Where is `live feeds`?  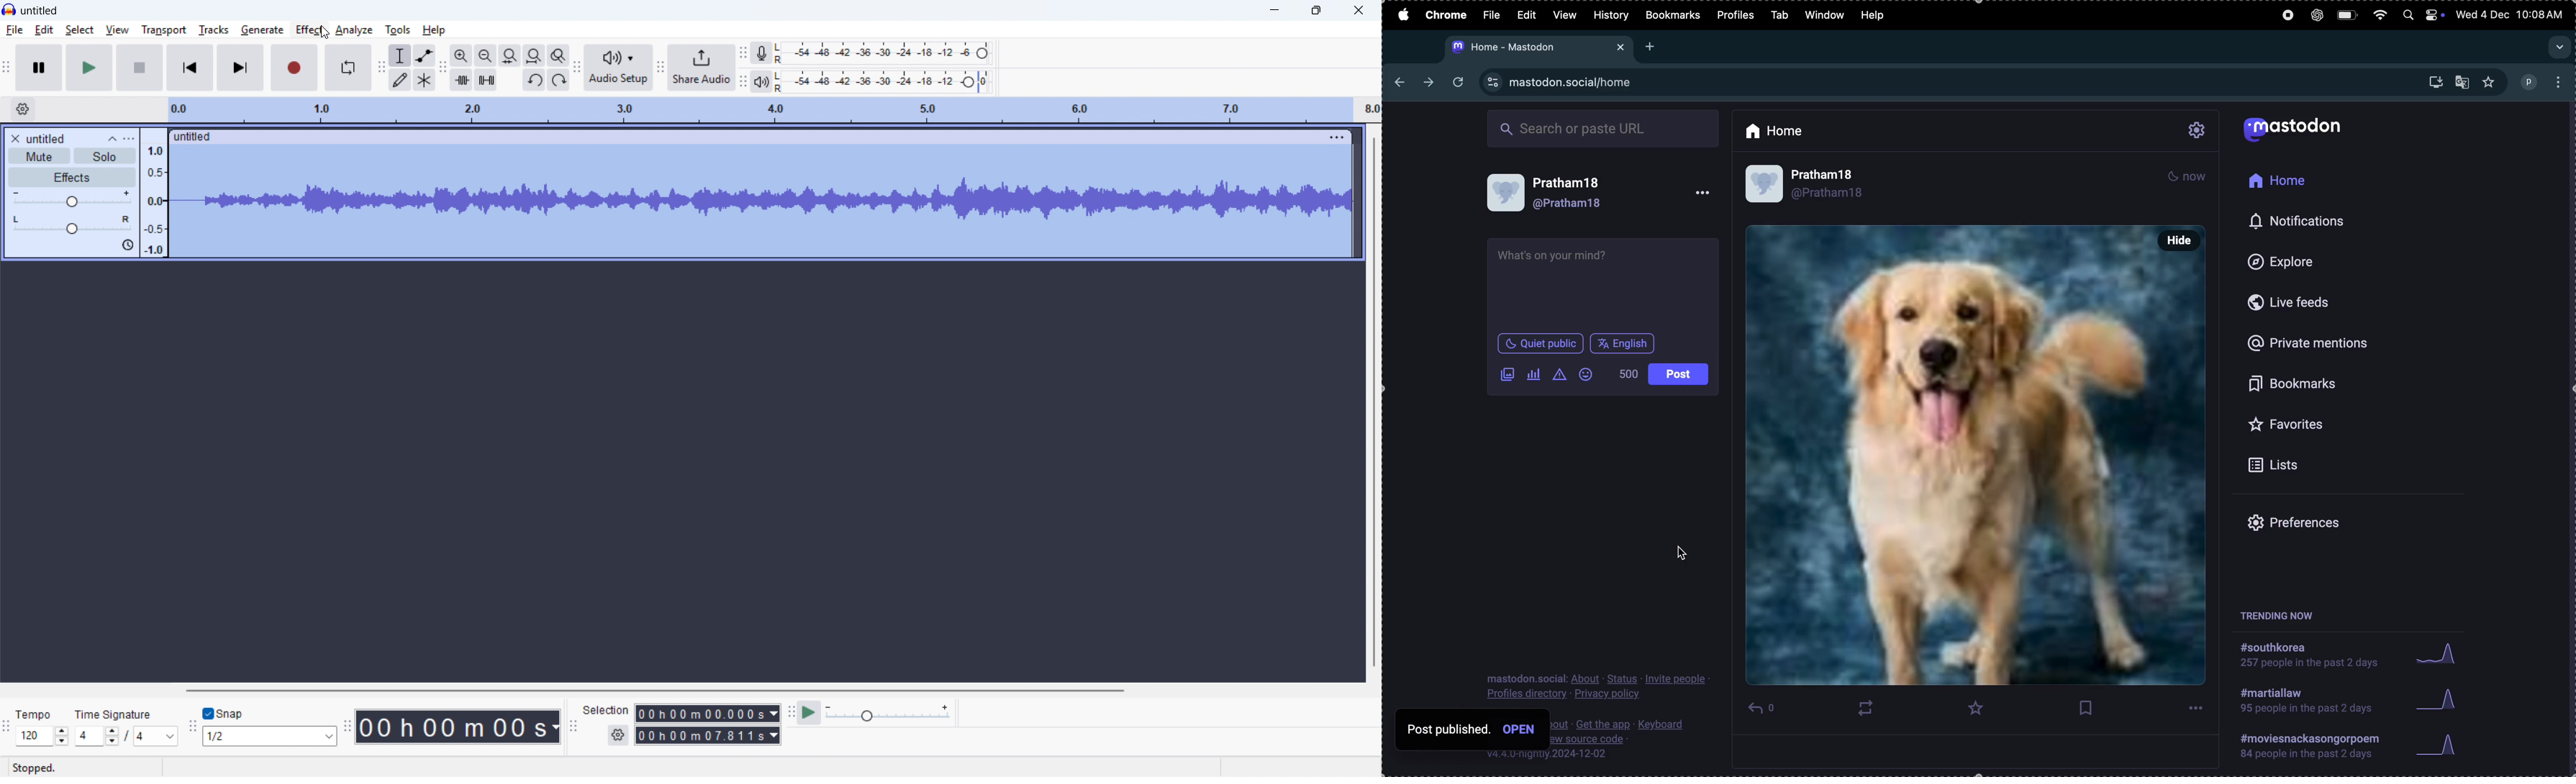 live feeds is located at coordinates (2291, 301).